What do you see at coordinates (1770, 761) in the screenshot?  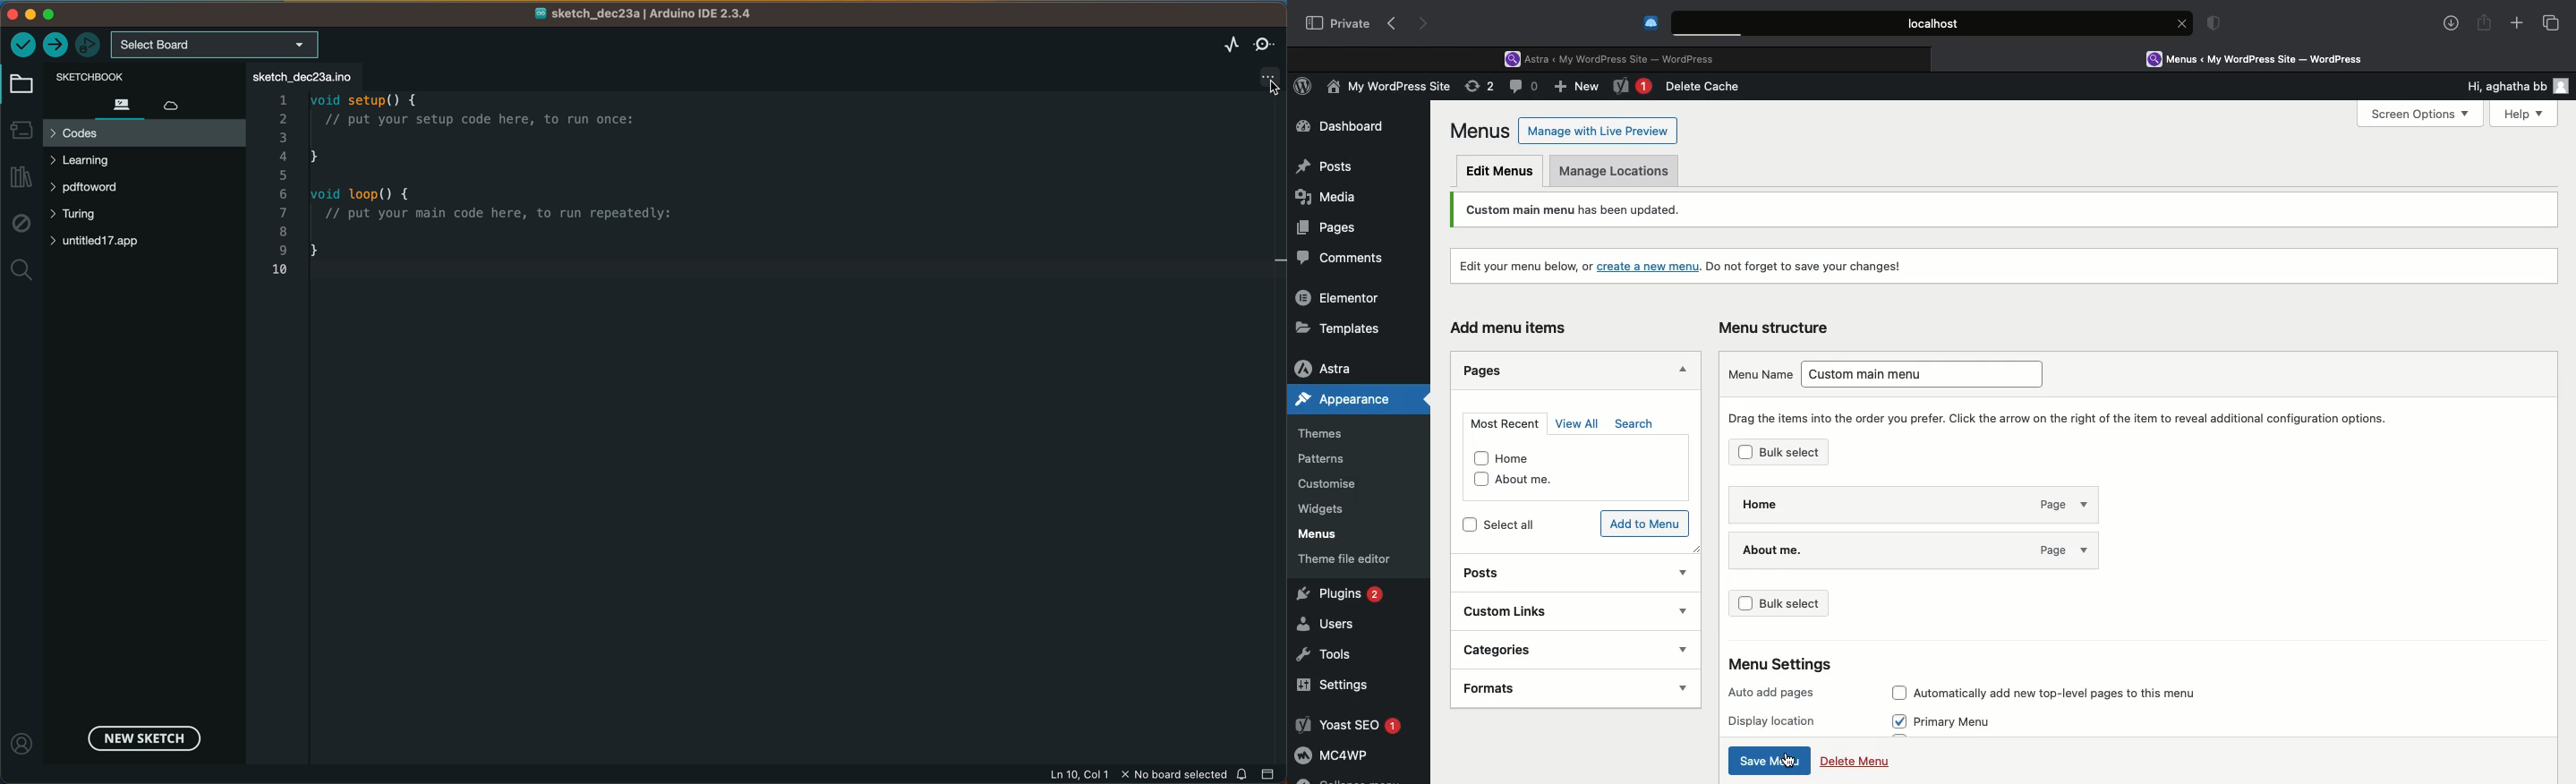 I see `Save menu` at bounding box center [1770, 761].